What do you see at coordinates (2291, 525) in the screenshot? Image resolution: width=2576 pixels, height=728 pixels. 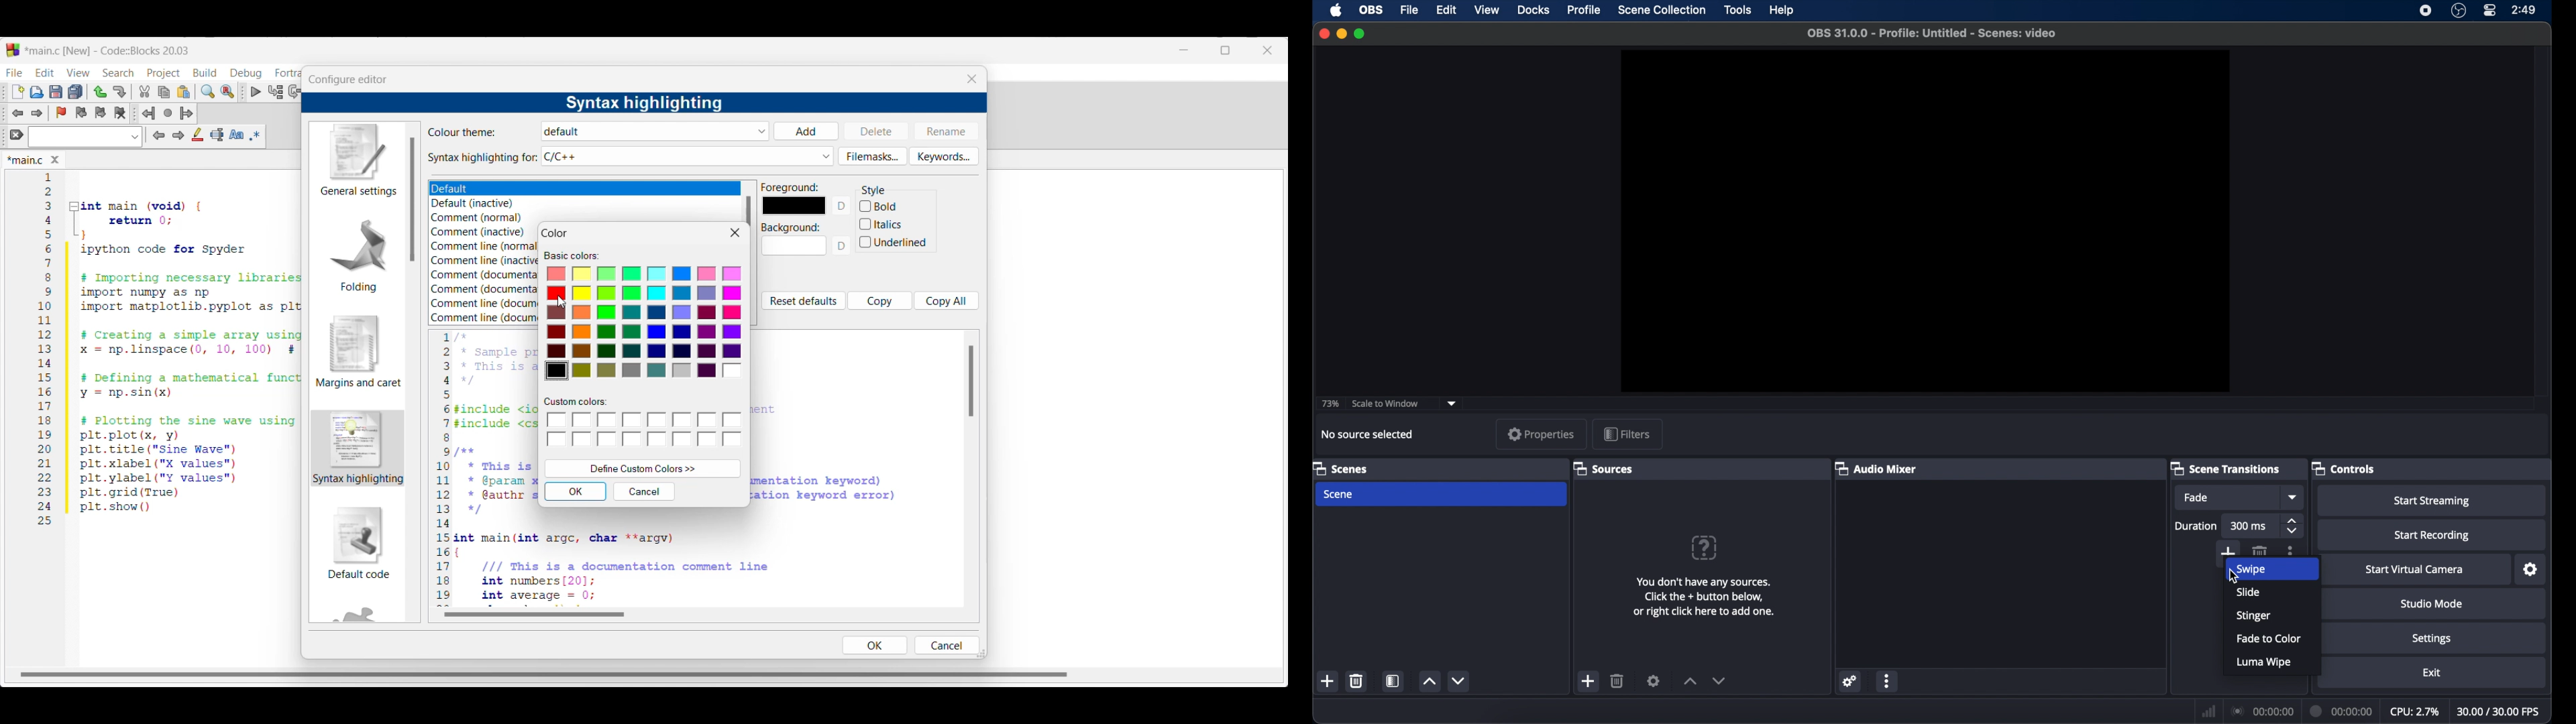 I see `stepper buttons` at bounding box center [2291, 525].